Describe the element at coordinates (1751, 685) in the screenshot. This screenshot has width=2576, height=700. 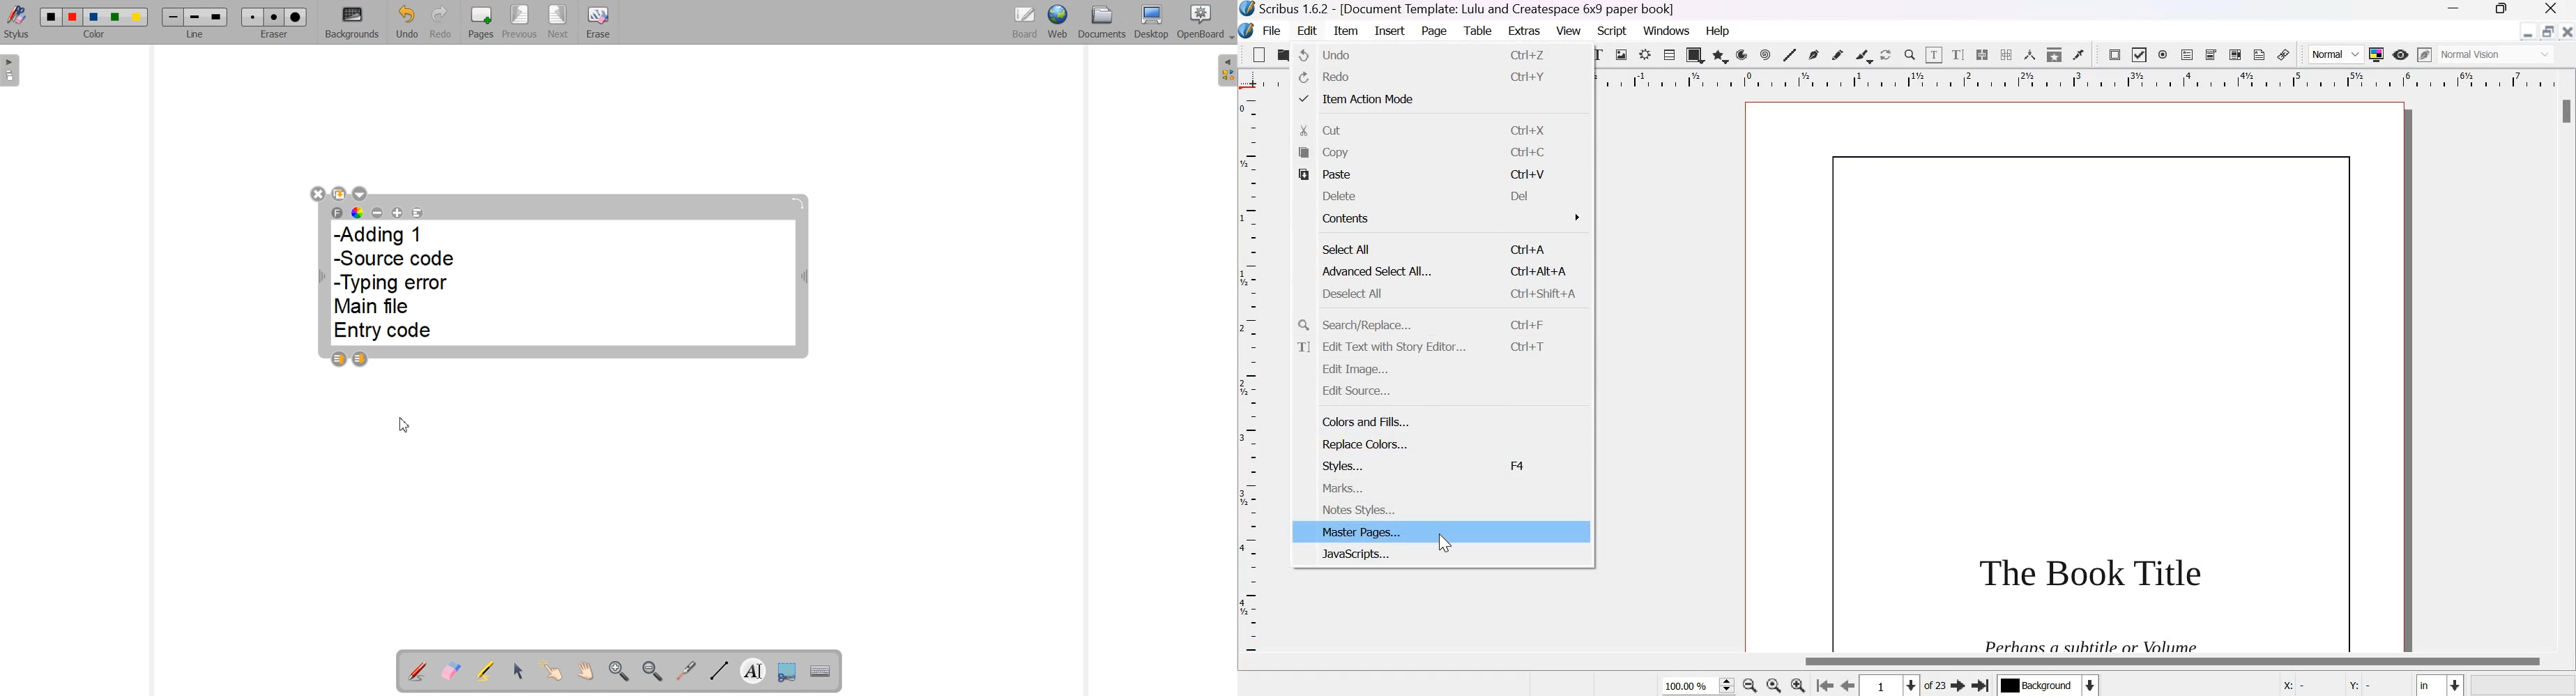
I see `zoom out` at that location.